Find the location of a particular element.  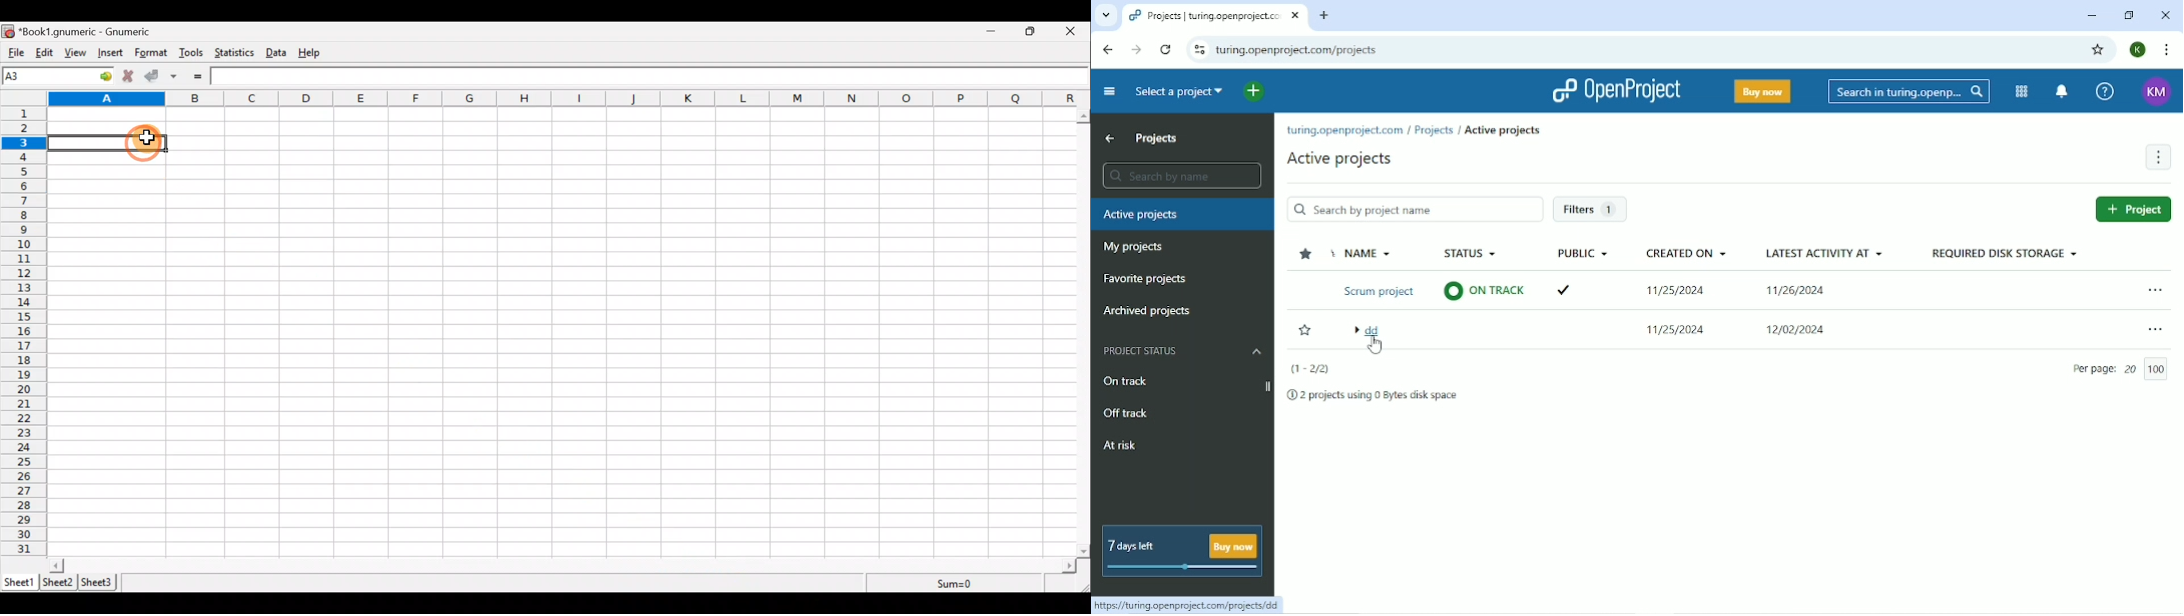

Tools is located at coordinates (192, 53).